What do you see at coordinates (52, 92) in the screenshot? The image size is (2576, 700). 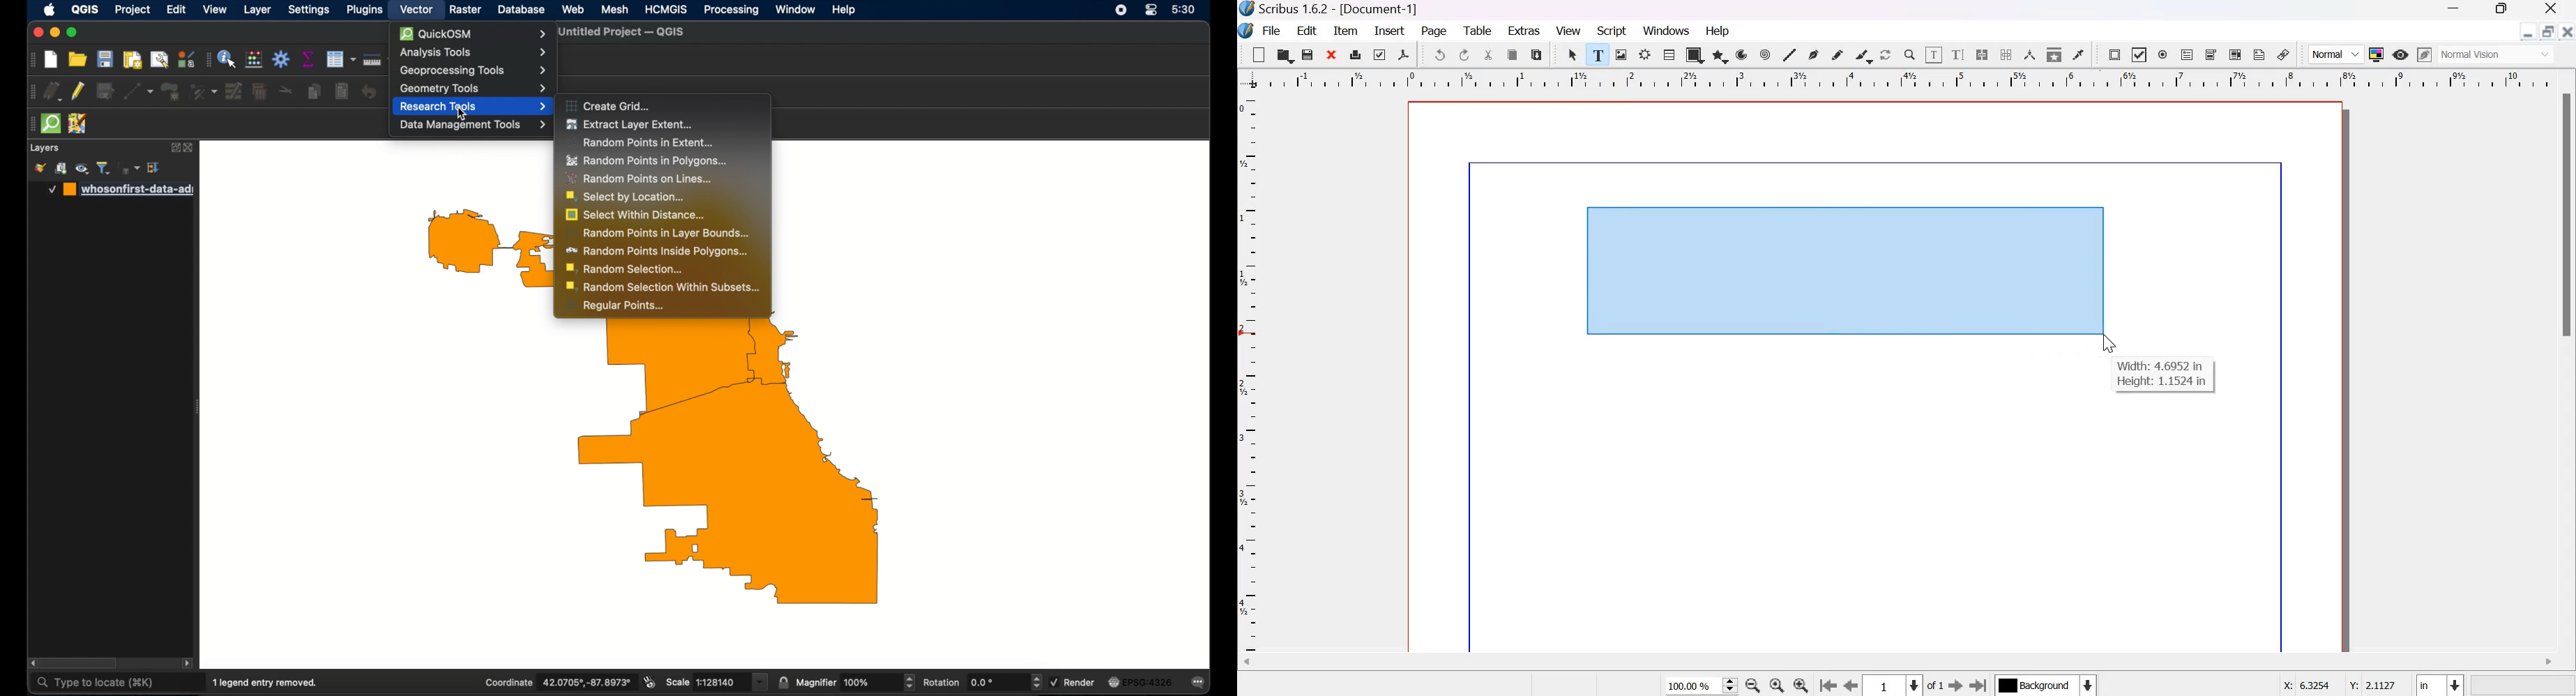 I see `current edits` at bounding box center [52, 92].